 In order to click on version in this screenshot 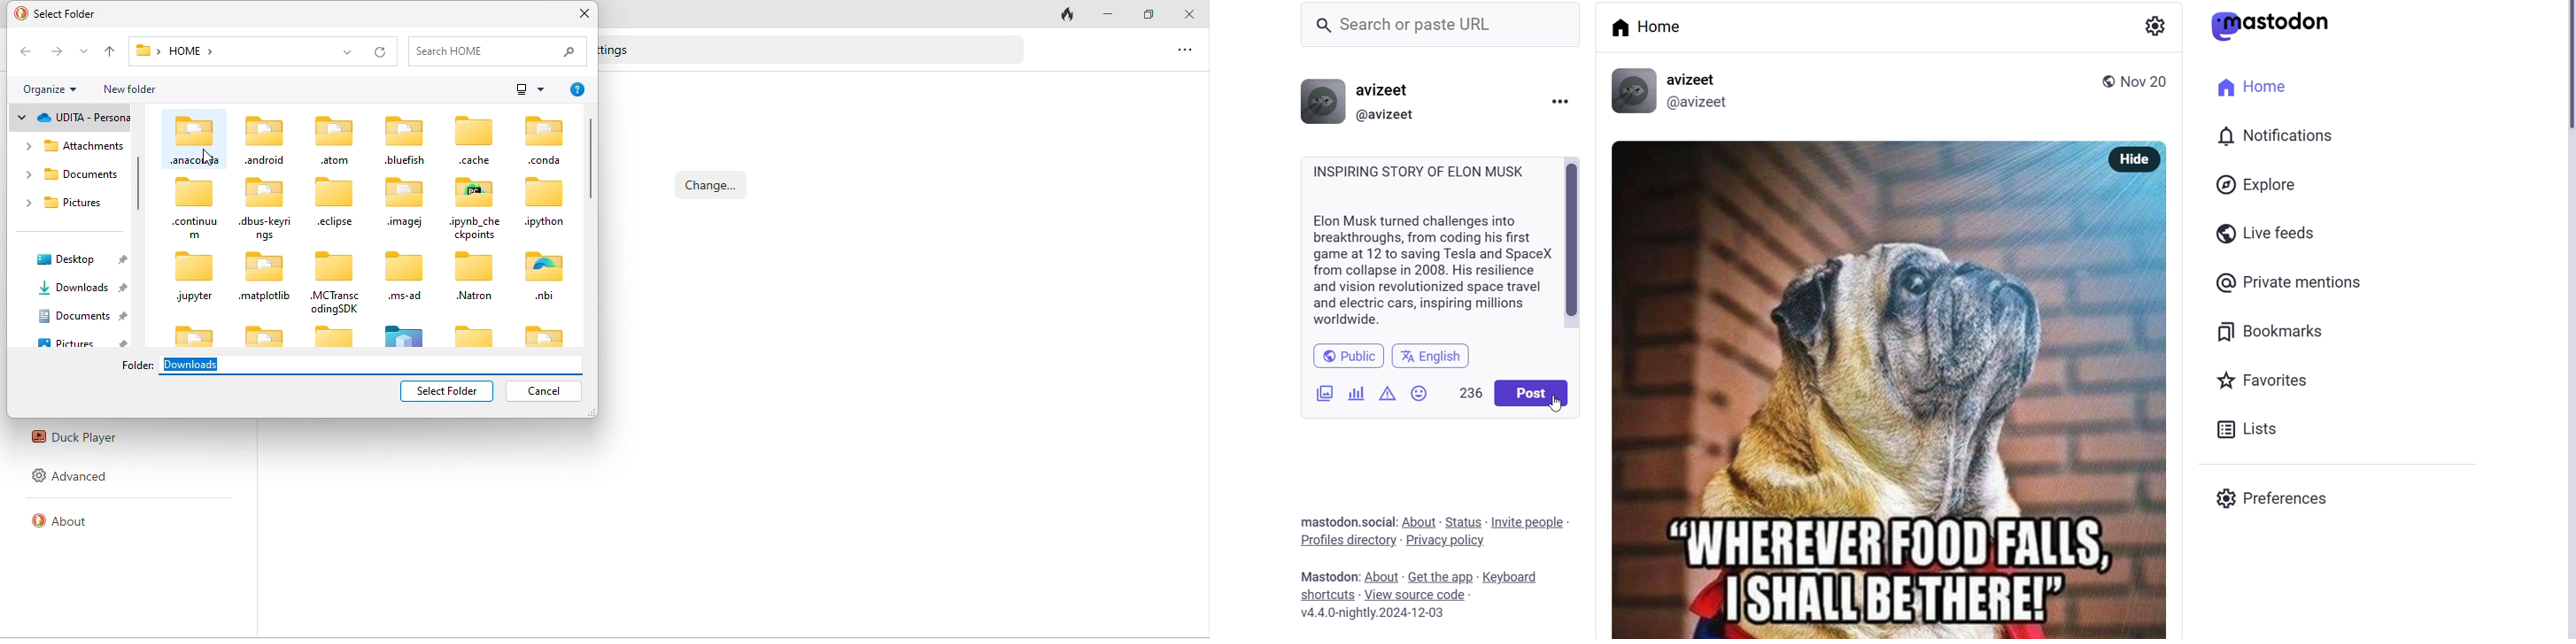, I will do `click(1383, 614)`.